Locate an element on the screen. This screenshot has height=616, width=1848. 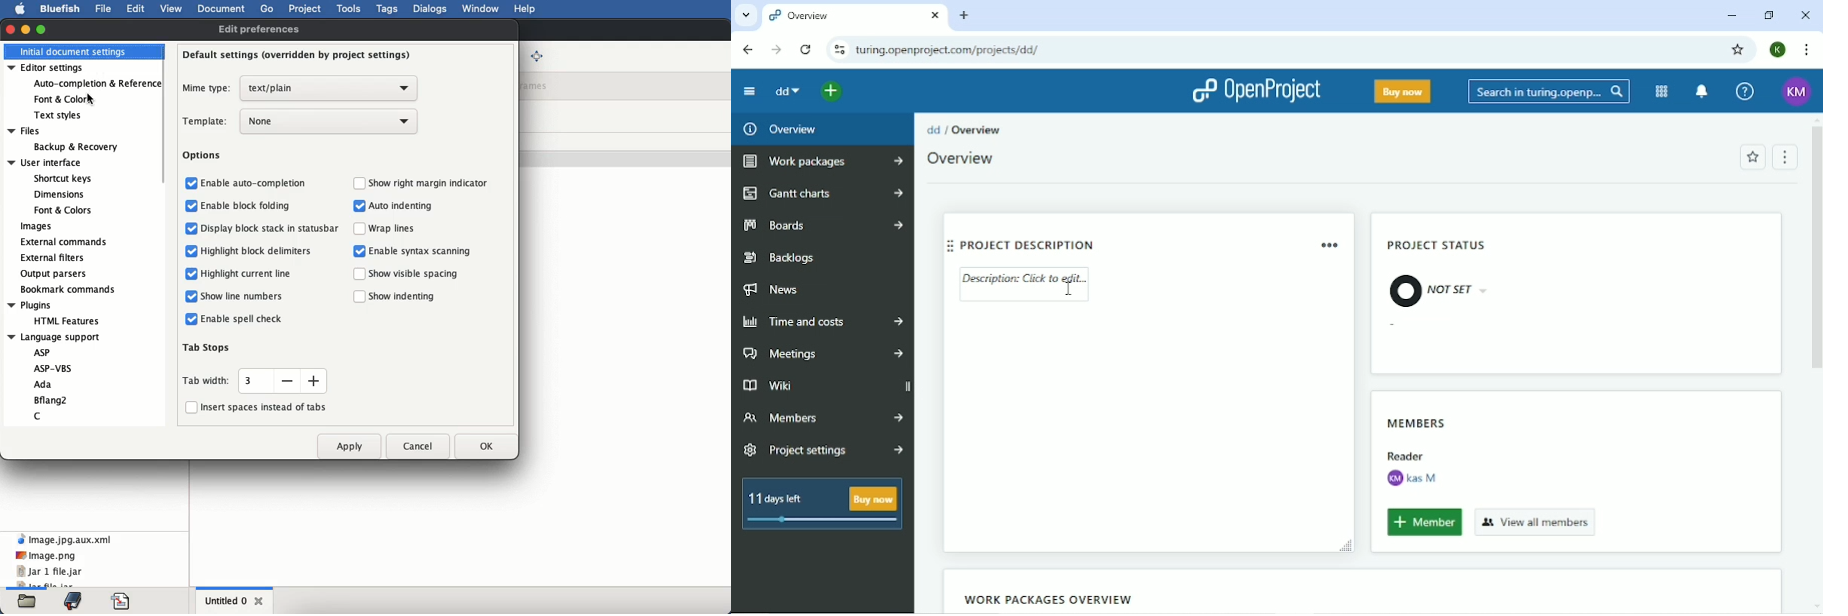
user interface is located at coordinates (52, 187).